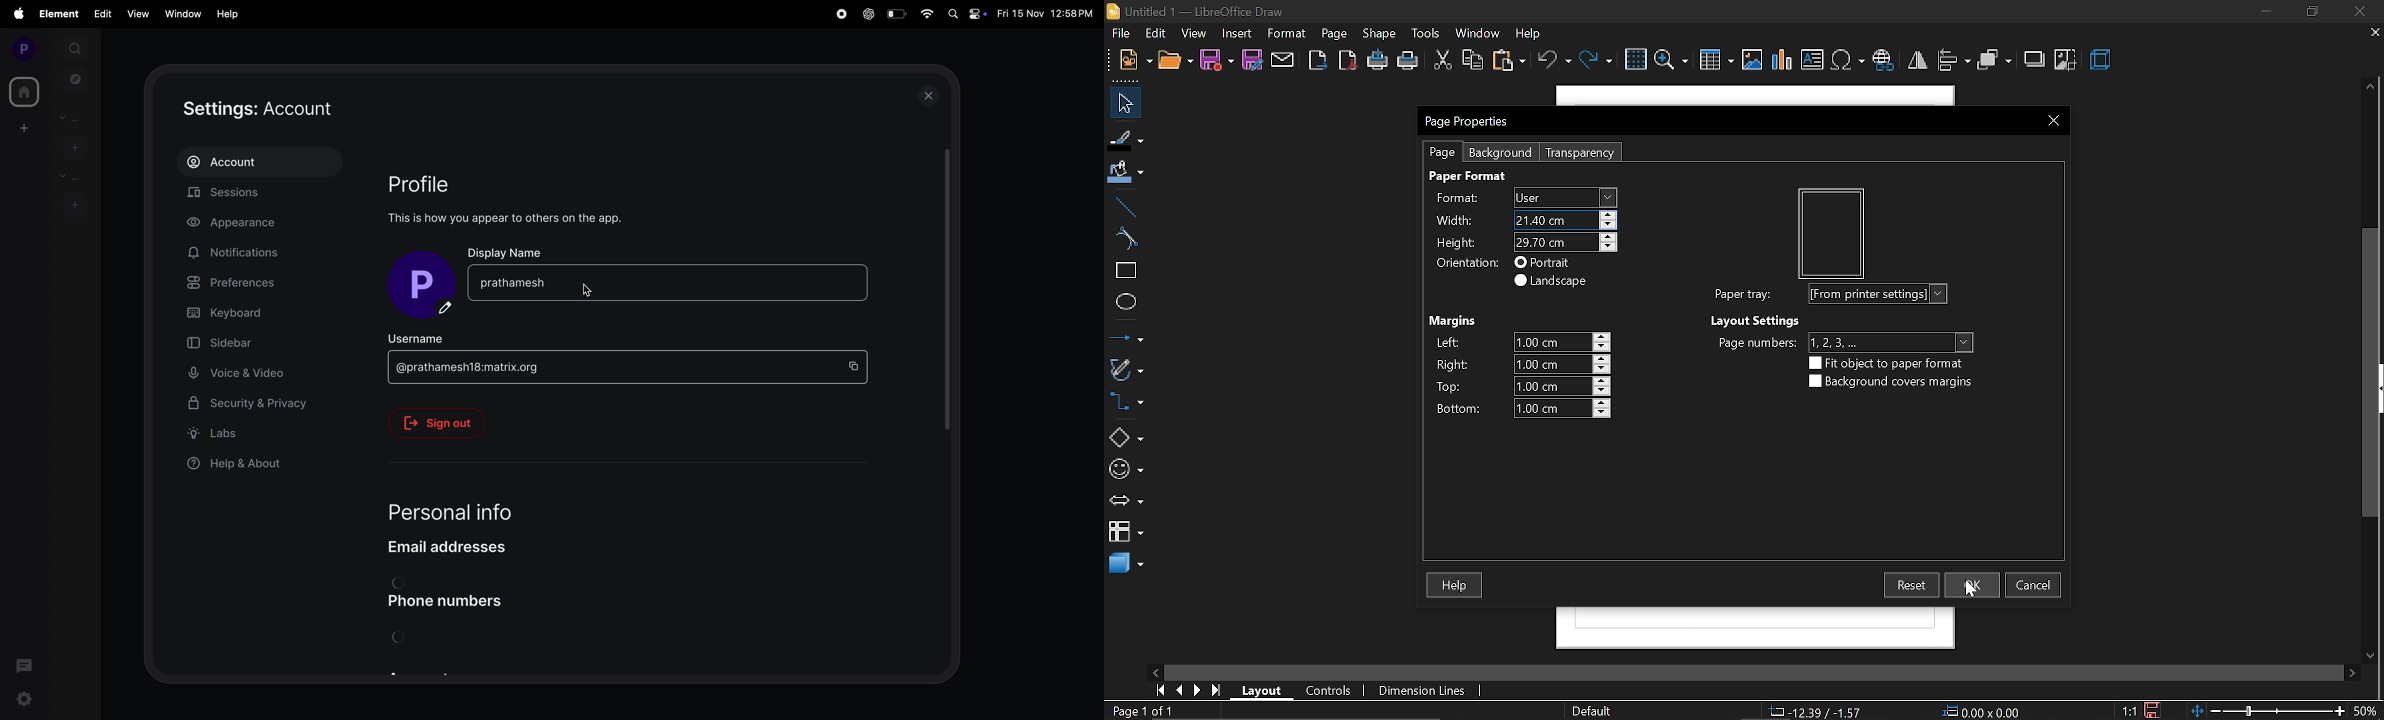 This screenshot has width=2408, height=728. Describe the element at coordinates (2350, 671) in the screenshot. I see `move right` at that location.